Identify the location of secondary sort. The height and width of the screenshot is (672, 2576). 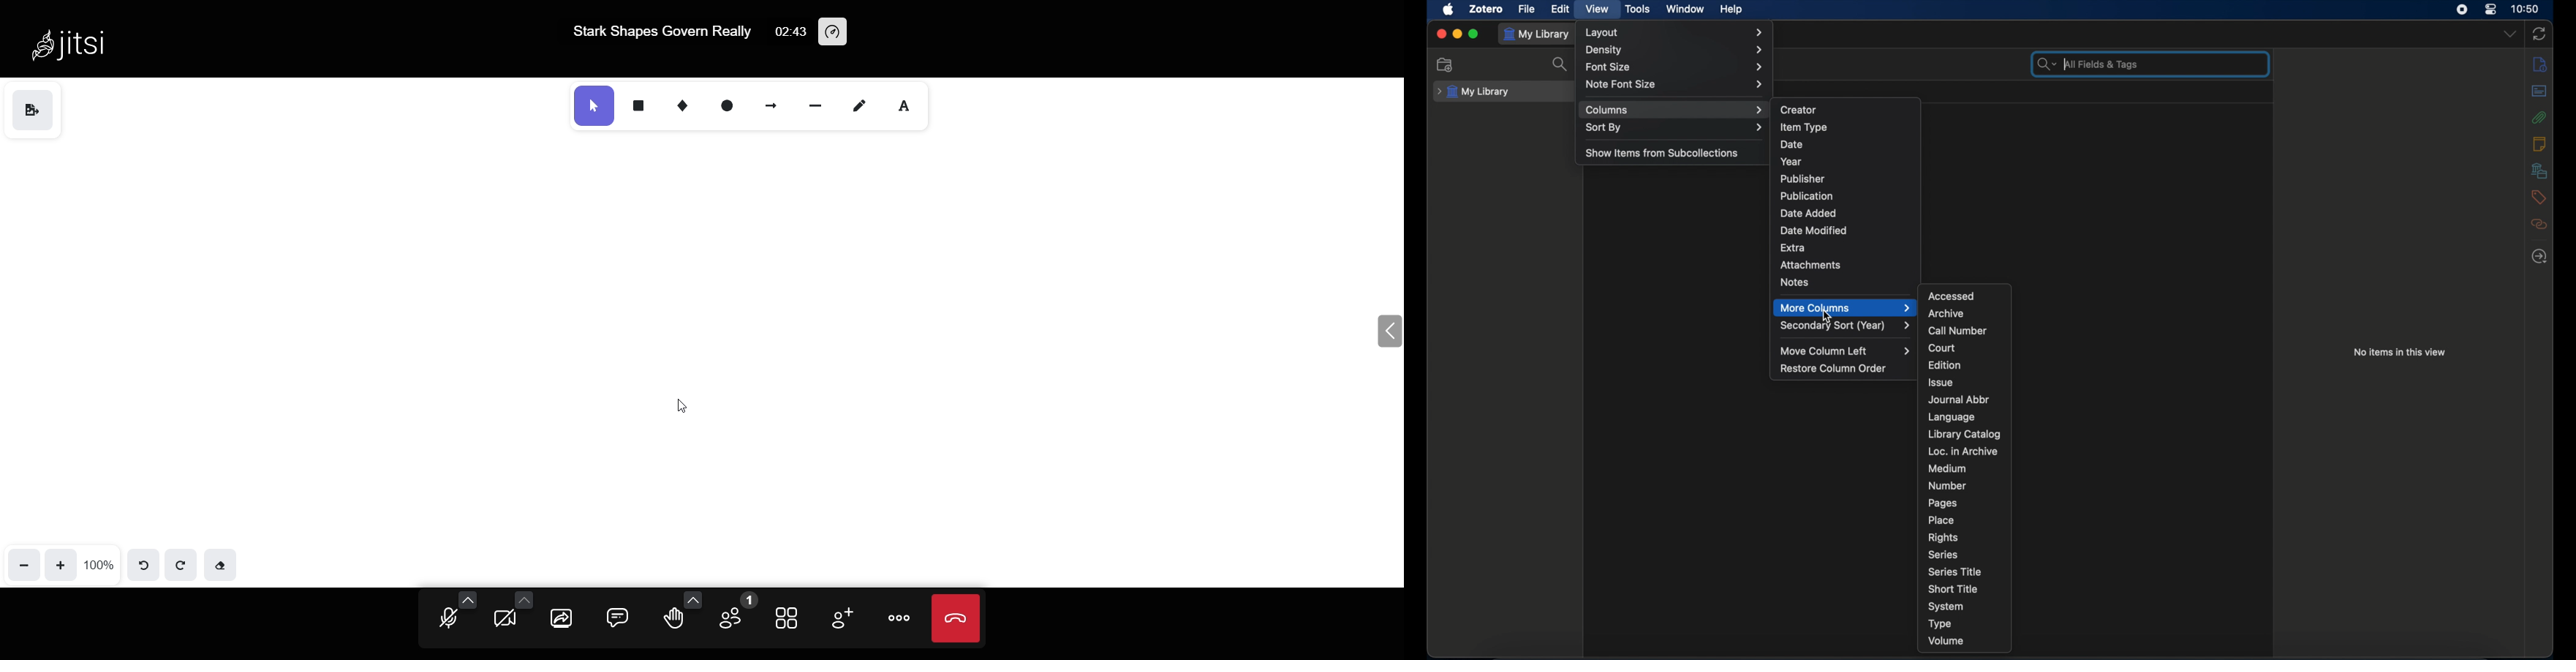
(1845, 326).